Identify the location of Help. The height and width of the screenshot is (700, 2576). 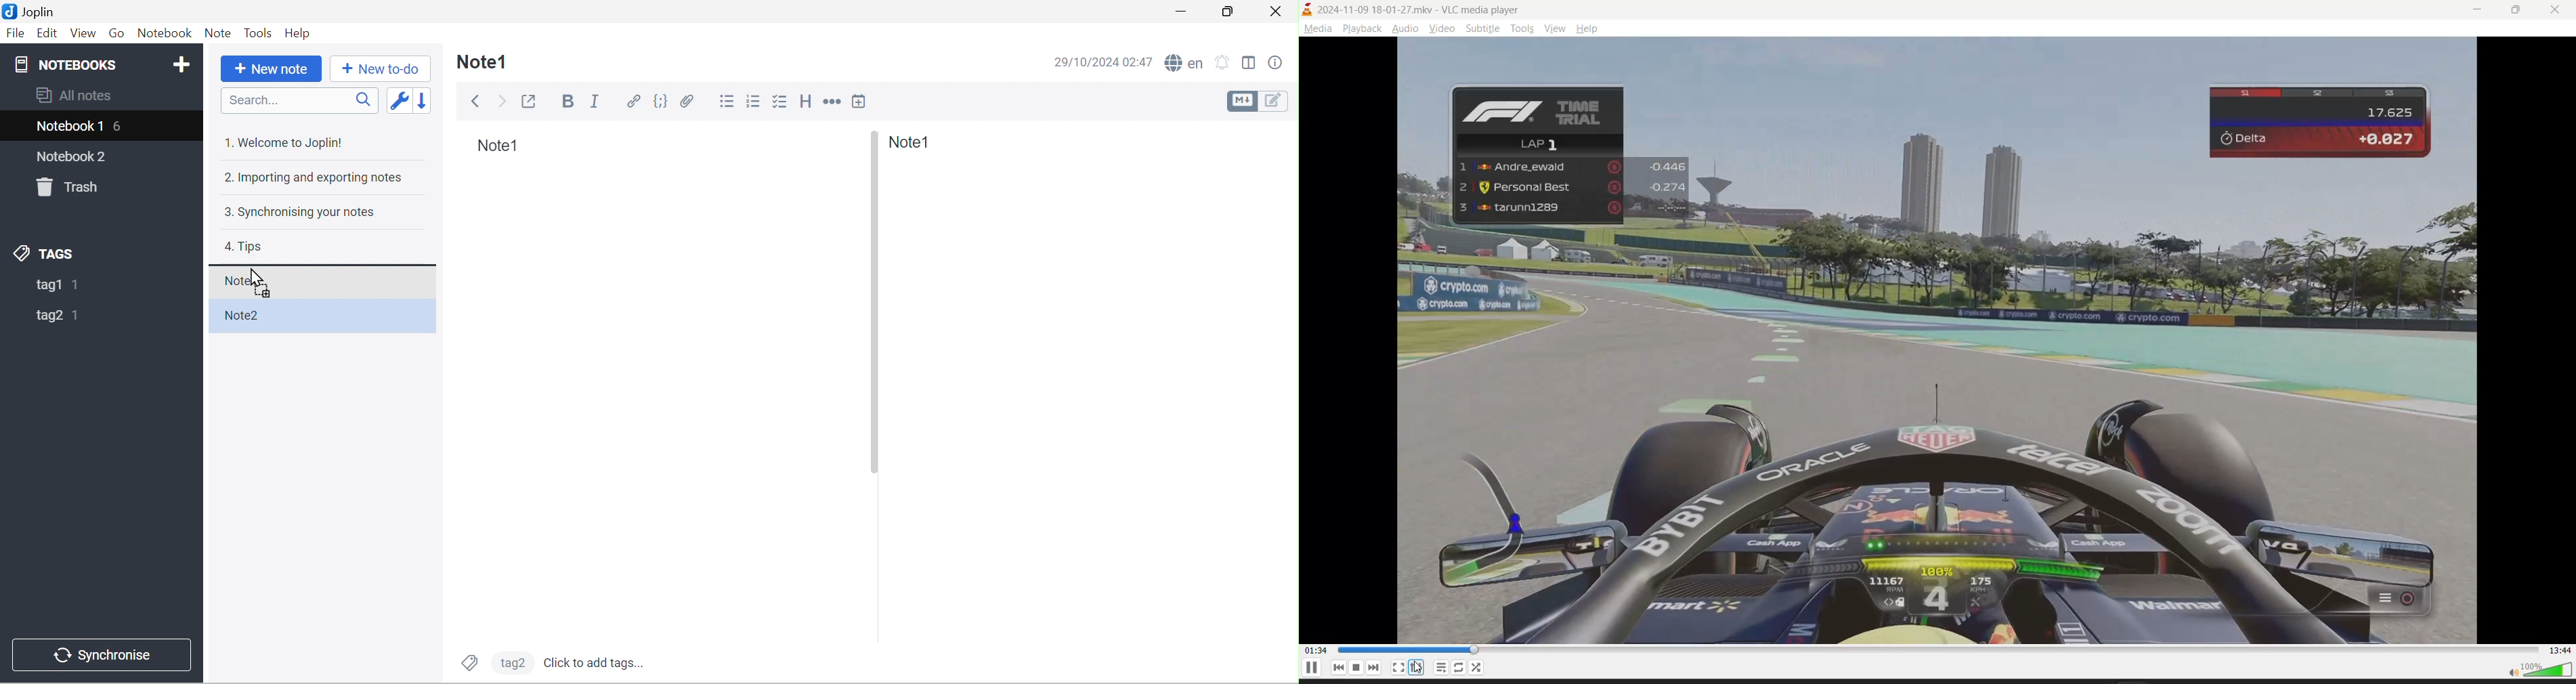
(303, 35).